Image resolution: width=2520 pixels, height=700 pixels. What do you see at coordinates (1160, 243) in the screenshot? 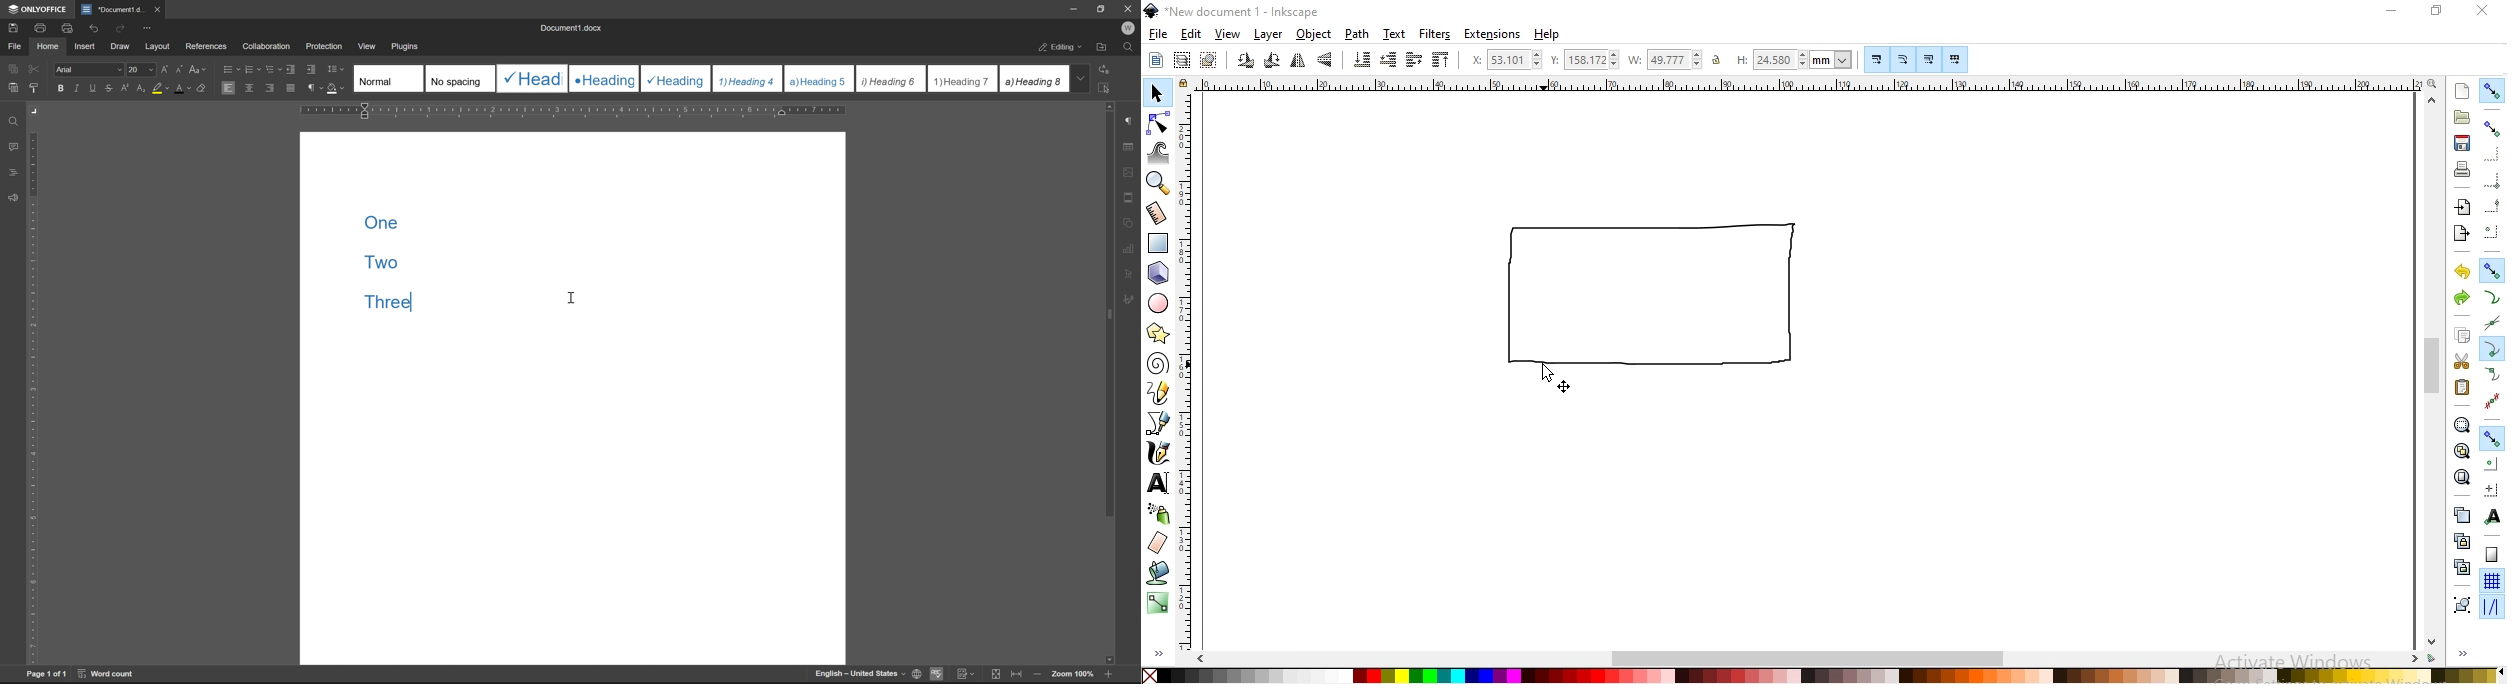
I see `create rectangles or squares` at bounding box center [1160, 243].